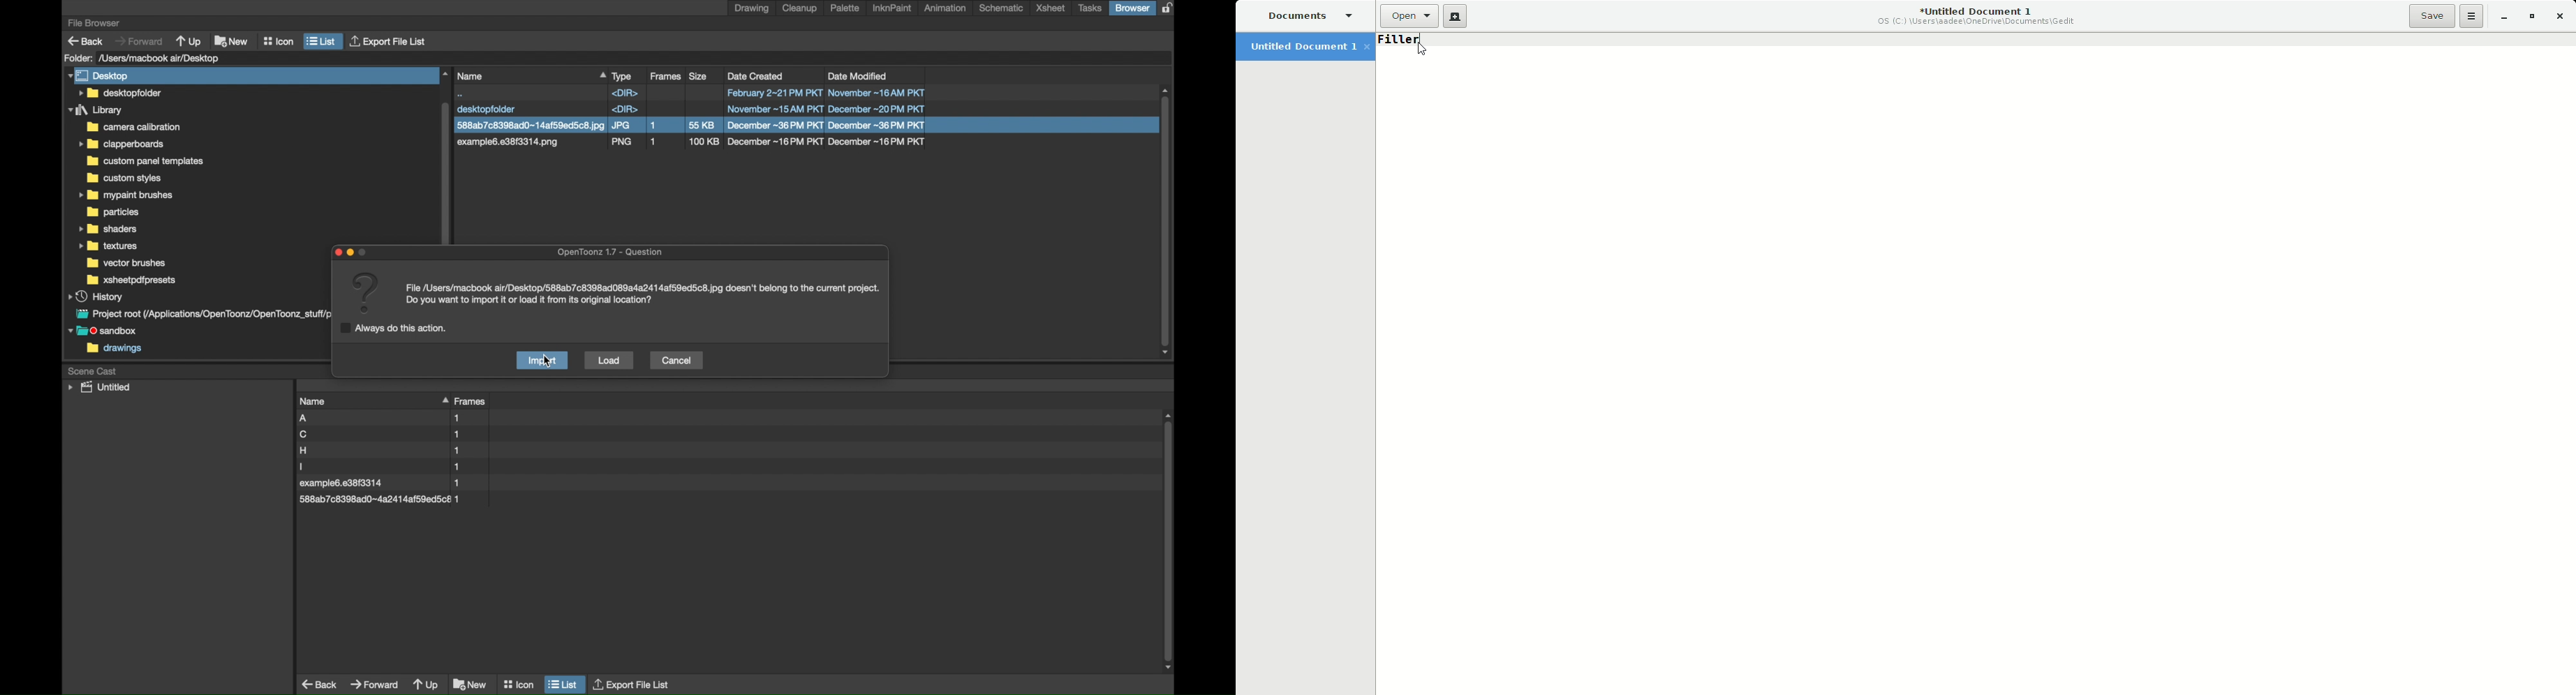 The height and width of the screenshot is (700, 2576). Describe the element at coordinates (322, 41) in the screenshot. I see `list` at that location.